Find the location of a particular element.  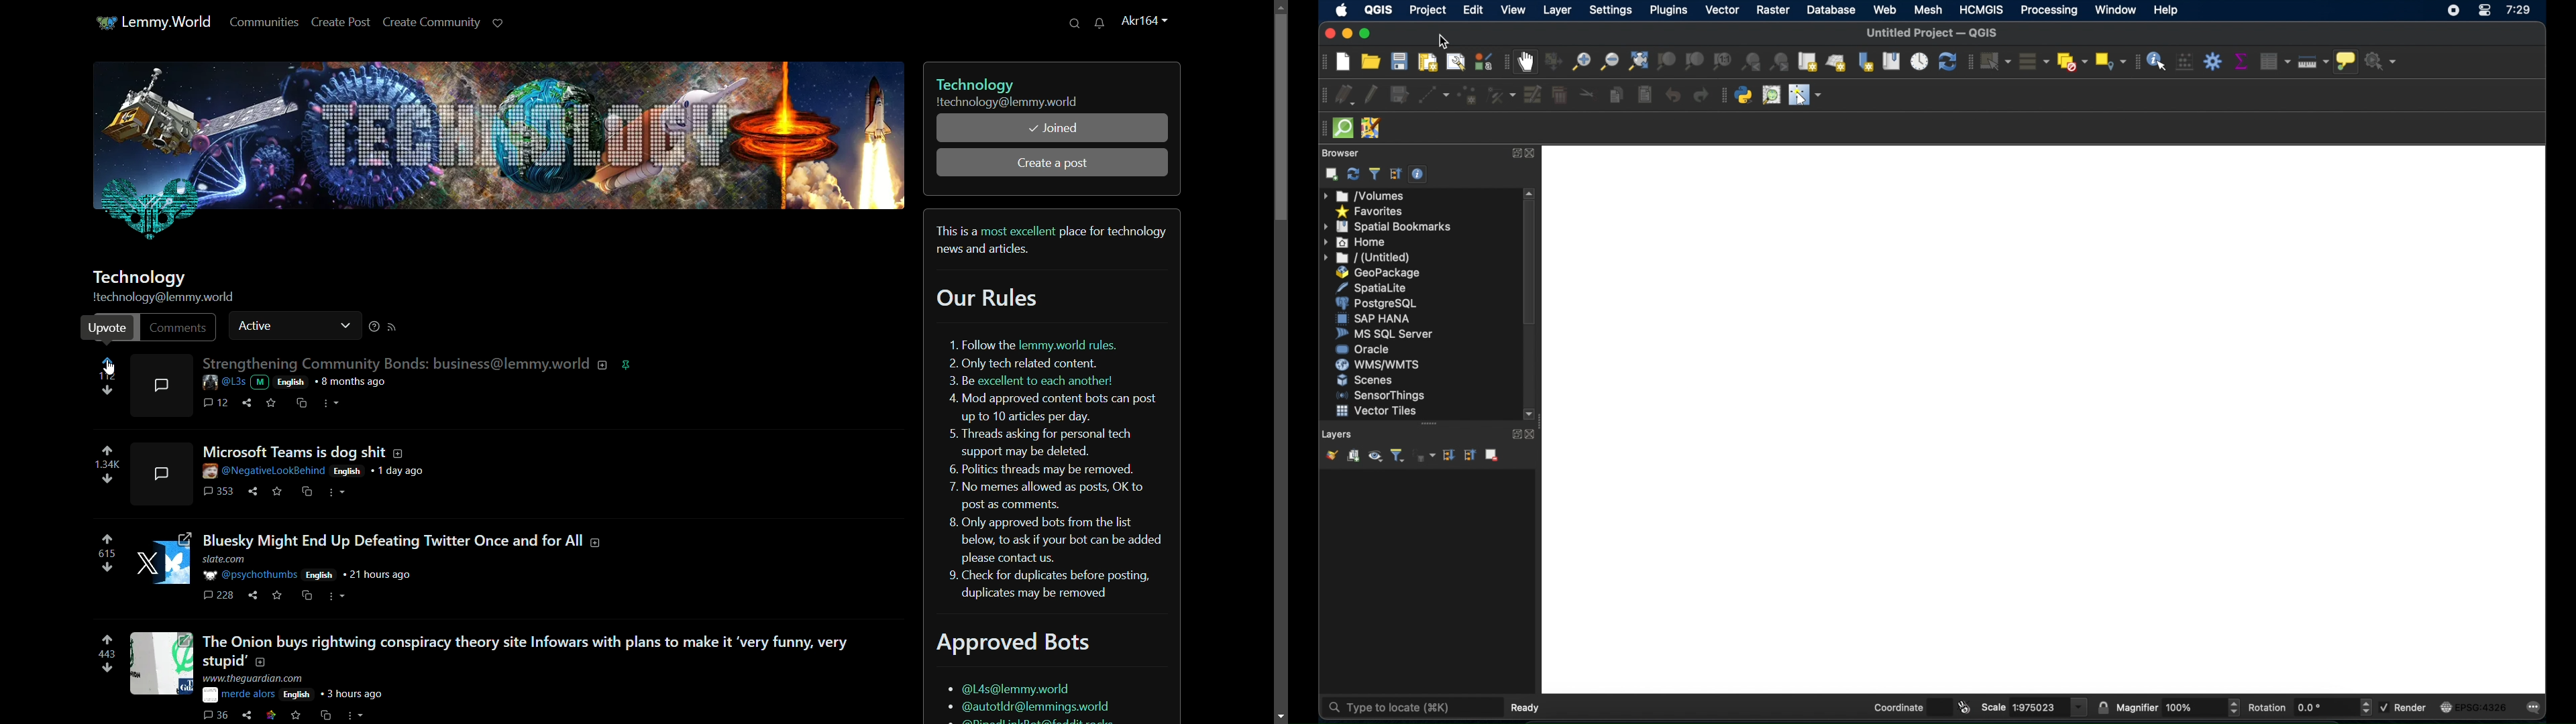

scroll down arrow is located at coordinates (1532, 414).